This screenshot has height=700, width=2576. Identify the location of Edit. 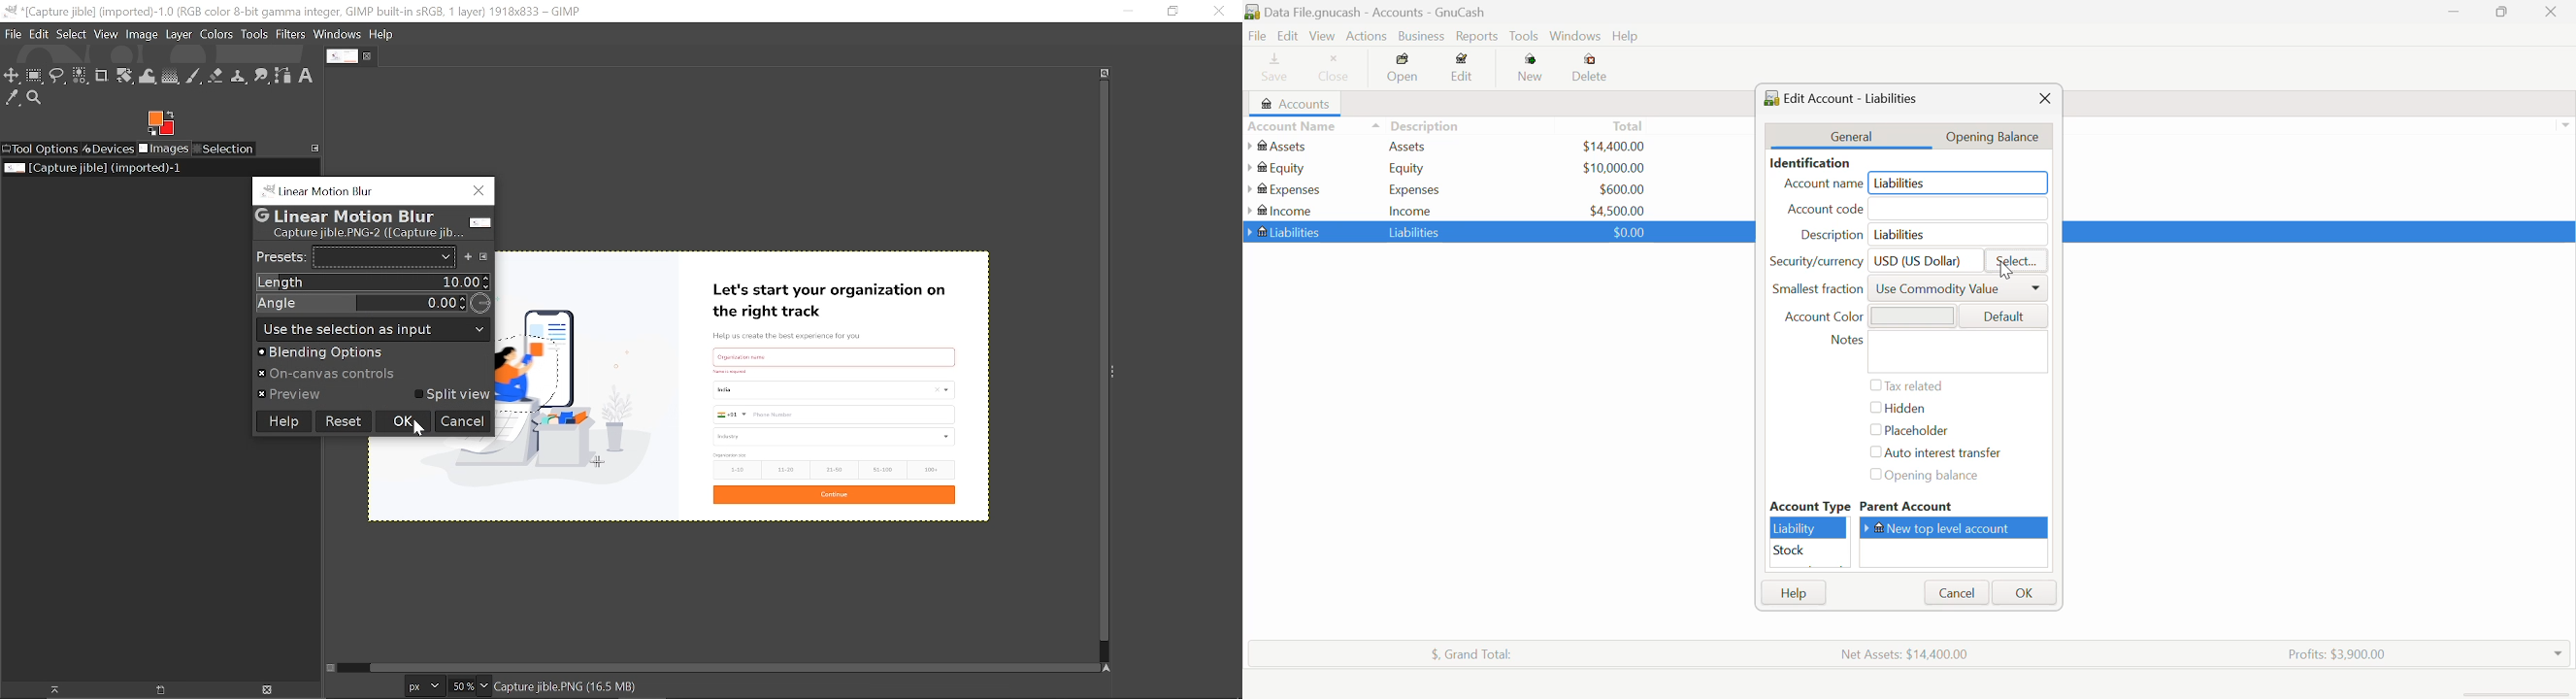
(1287, 36).